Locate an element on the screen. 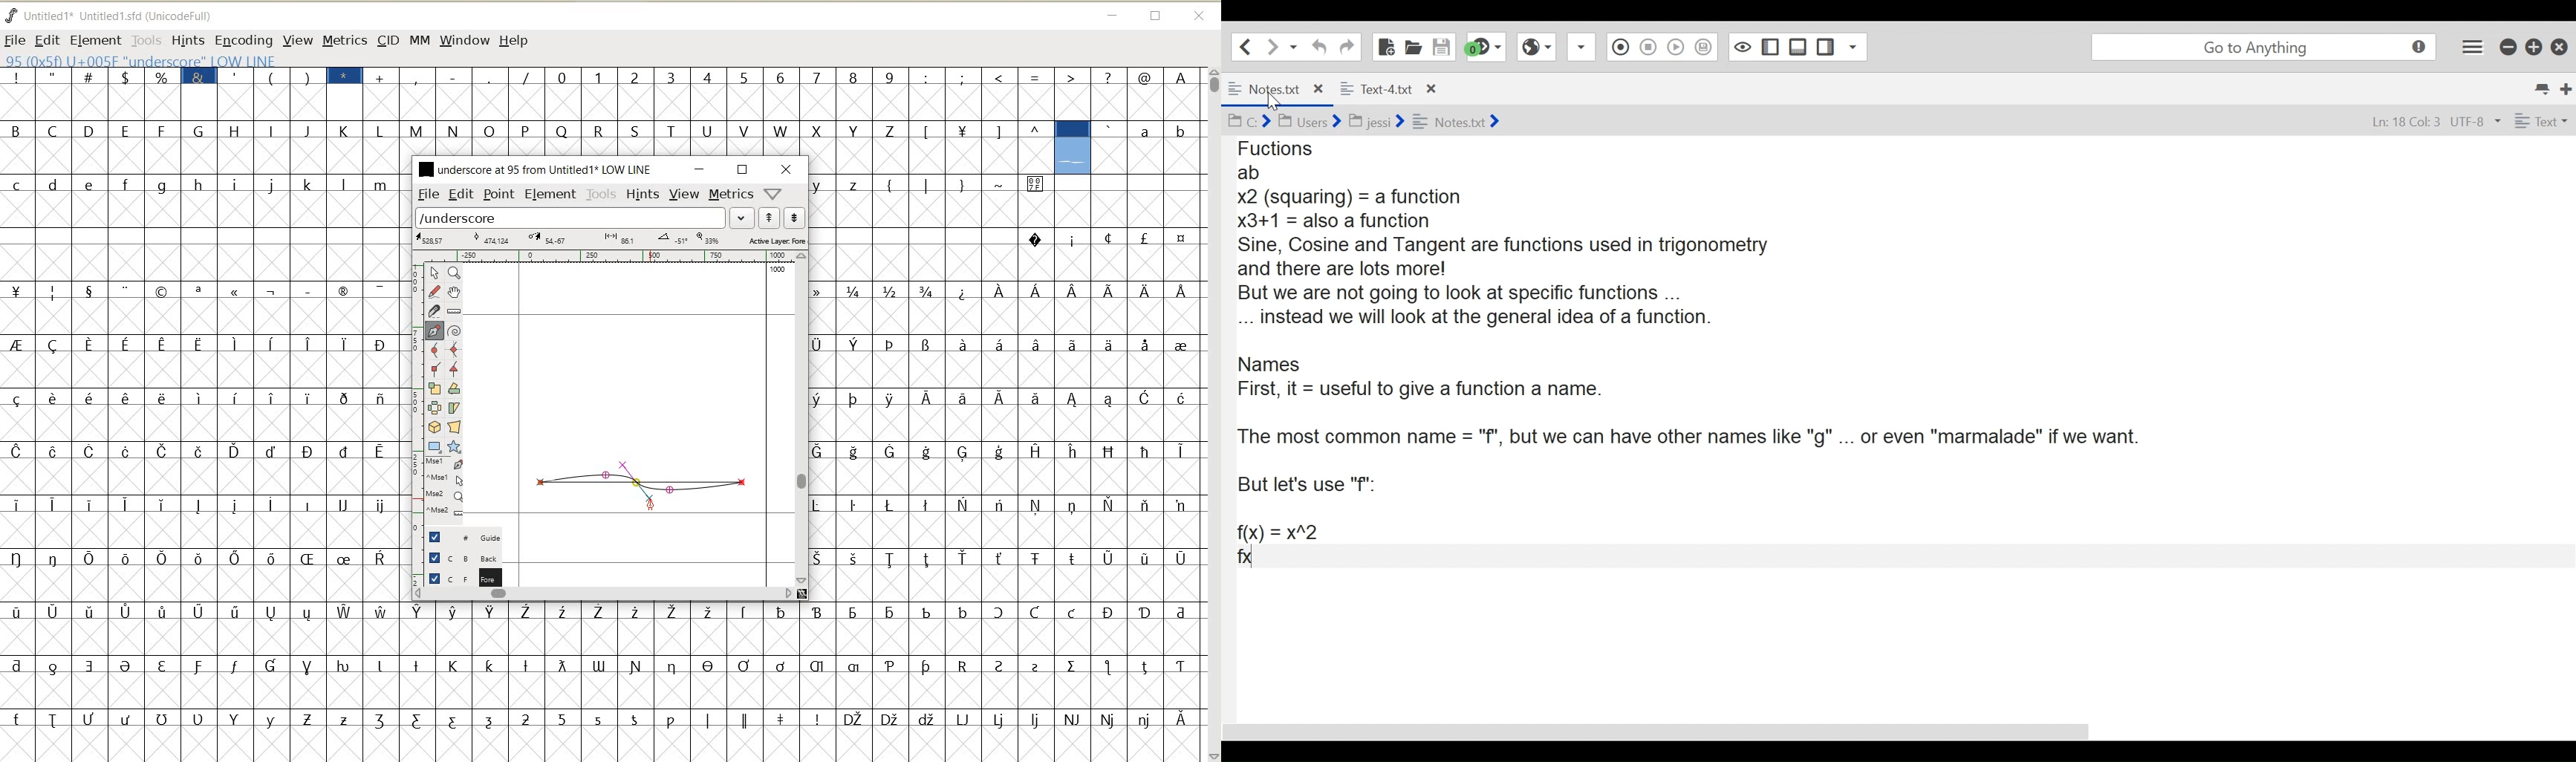  scale the selection is located at coordinates (433, 388).